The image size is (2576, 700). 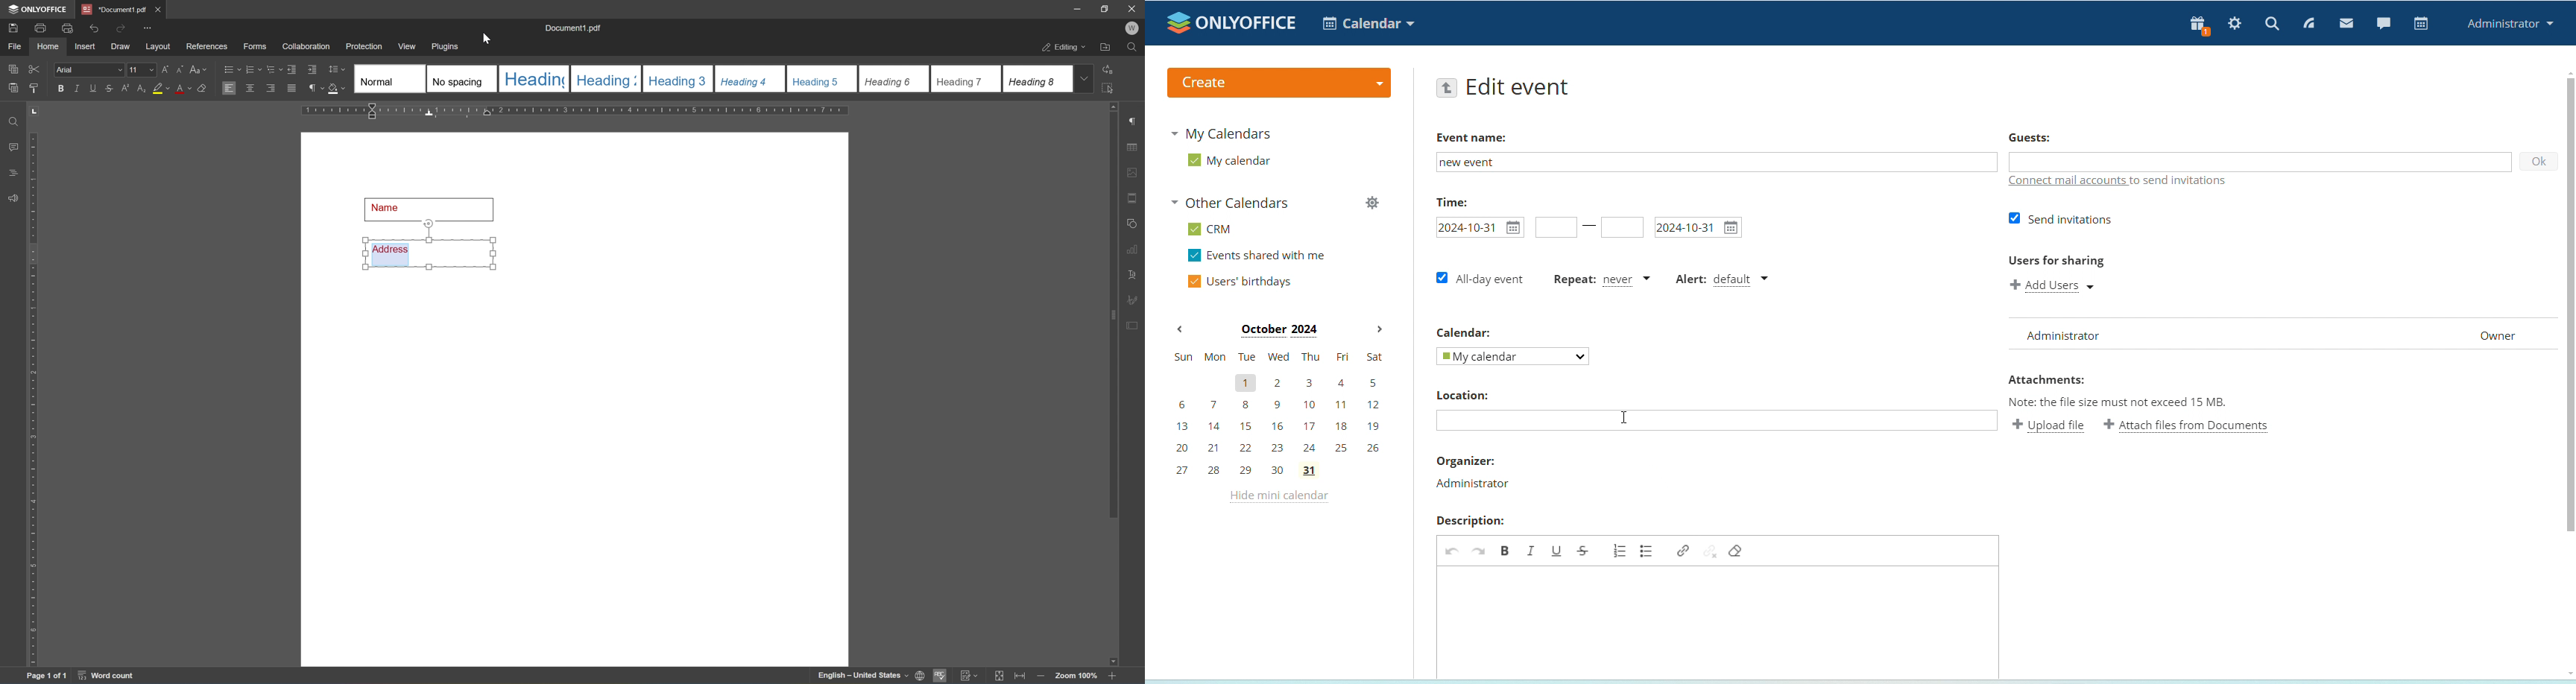 What do you see at coordinates (272, 70) in the screenshot?
I see `multilevel list` at bounding box center [272, 70].